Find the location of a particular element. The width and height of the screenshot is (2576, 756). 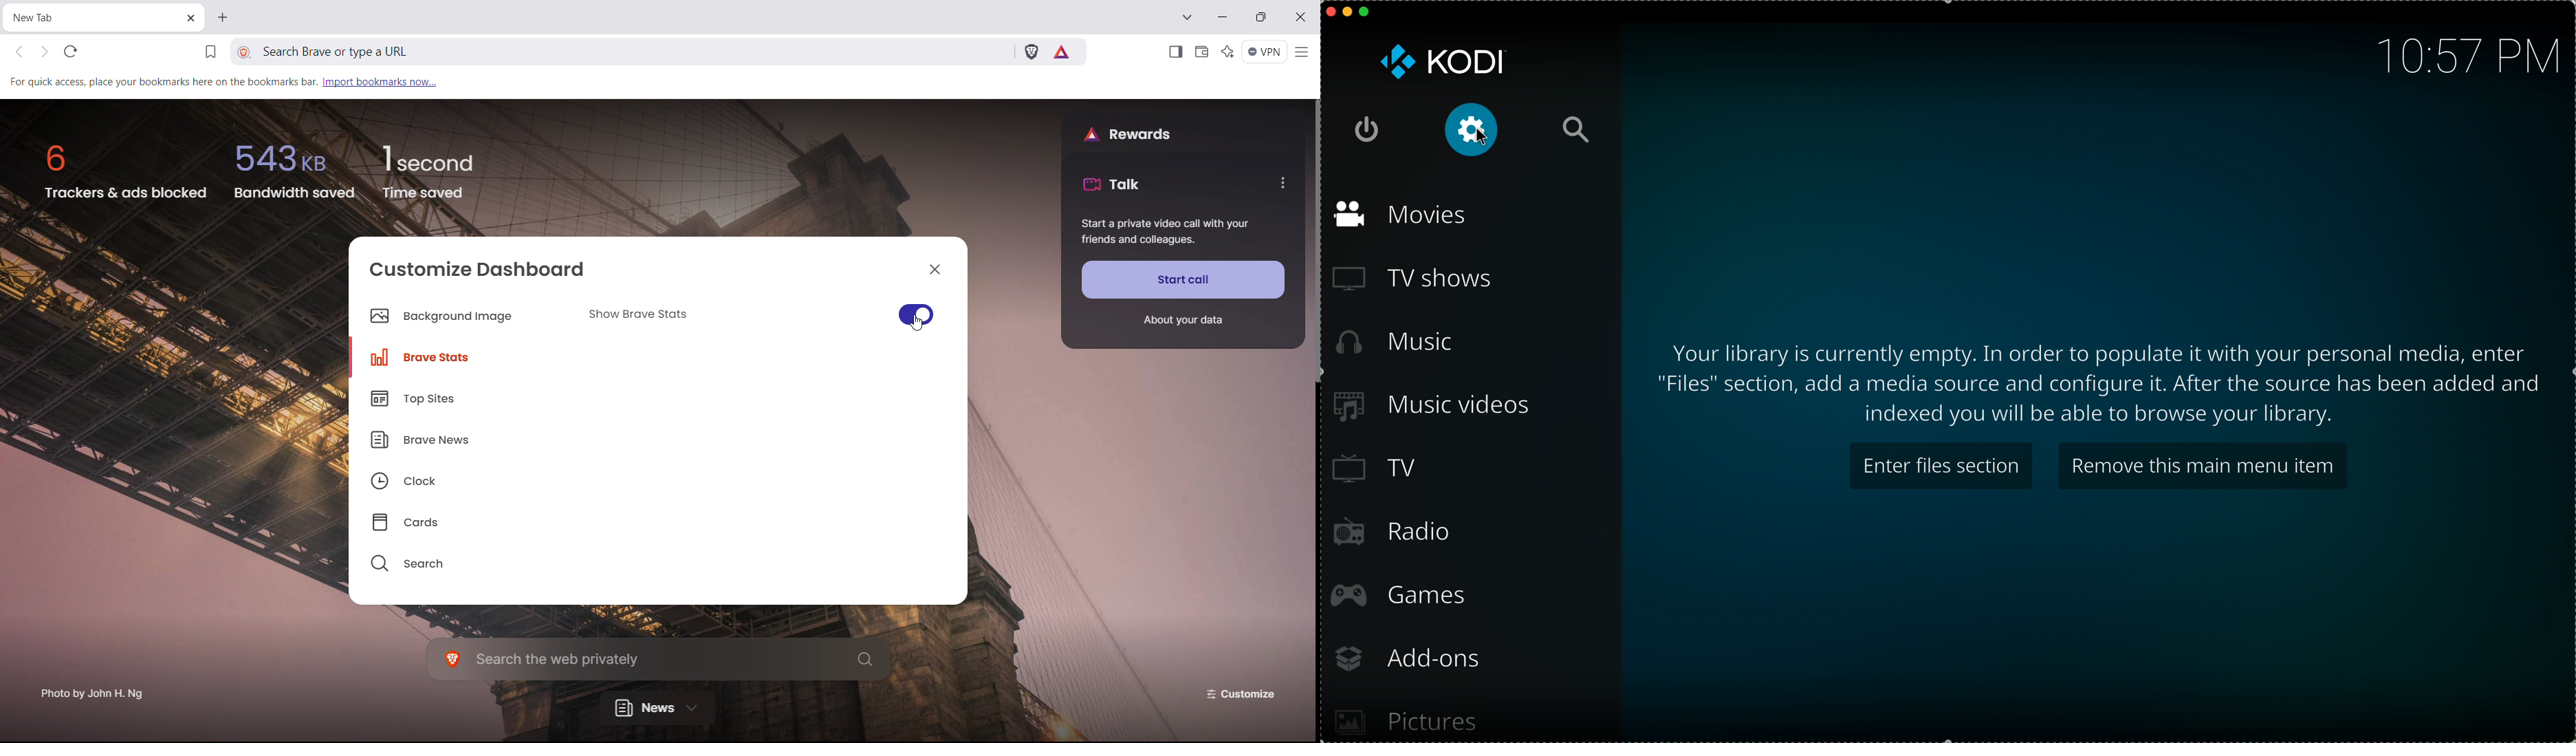

open sidebar is located at coordinates (1175, 52).